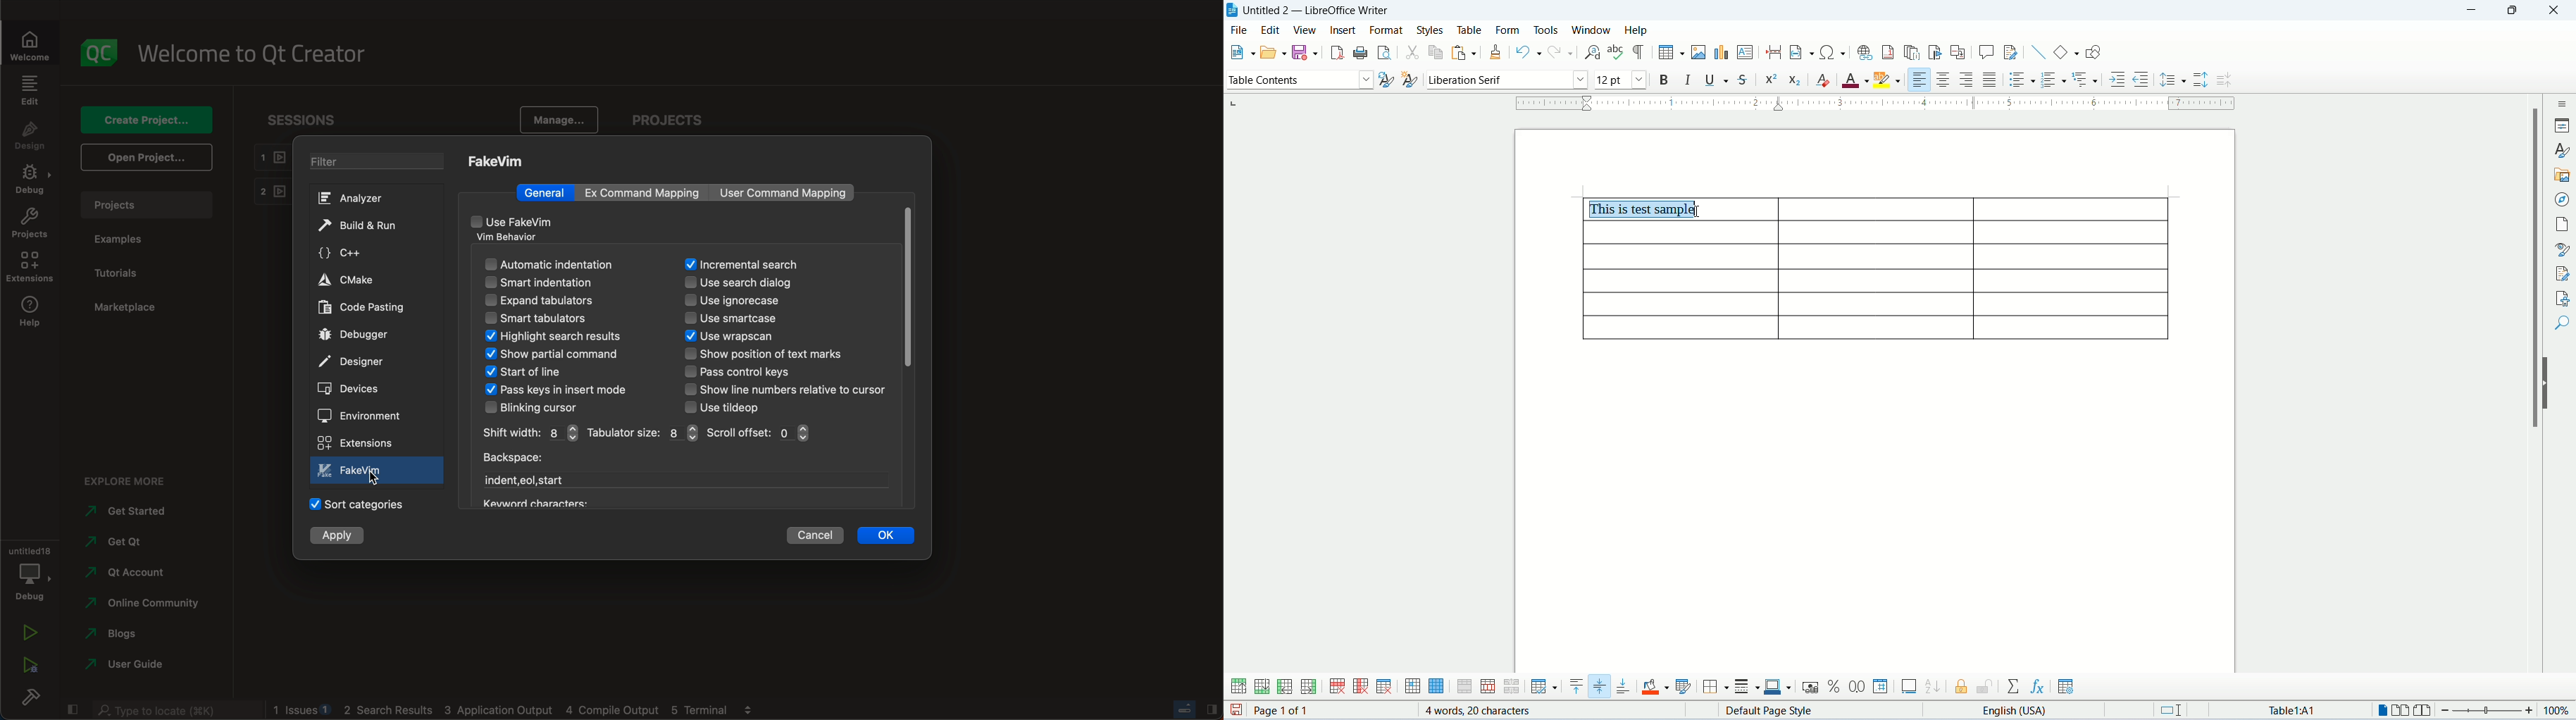  What do you see at coordinates (2065, 687) in the screenshot?
I see `table properties` at bounding box center [2065, 687].